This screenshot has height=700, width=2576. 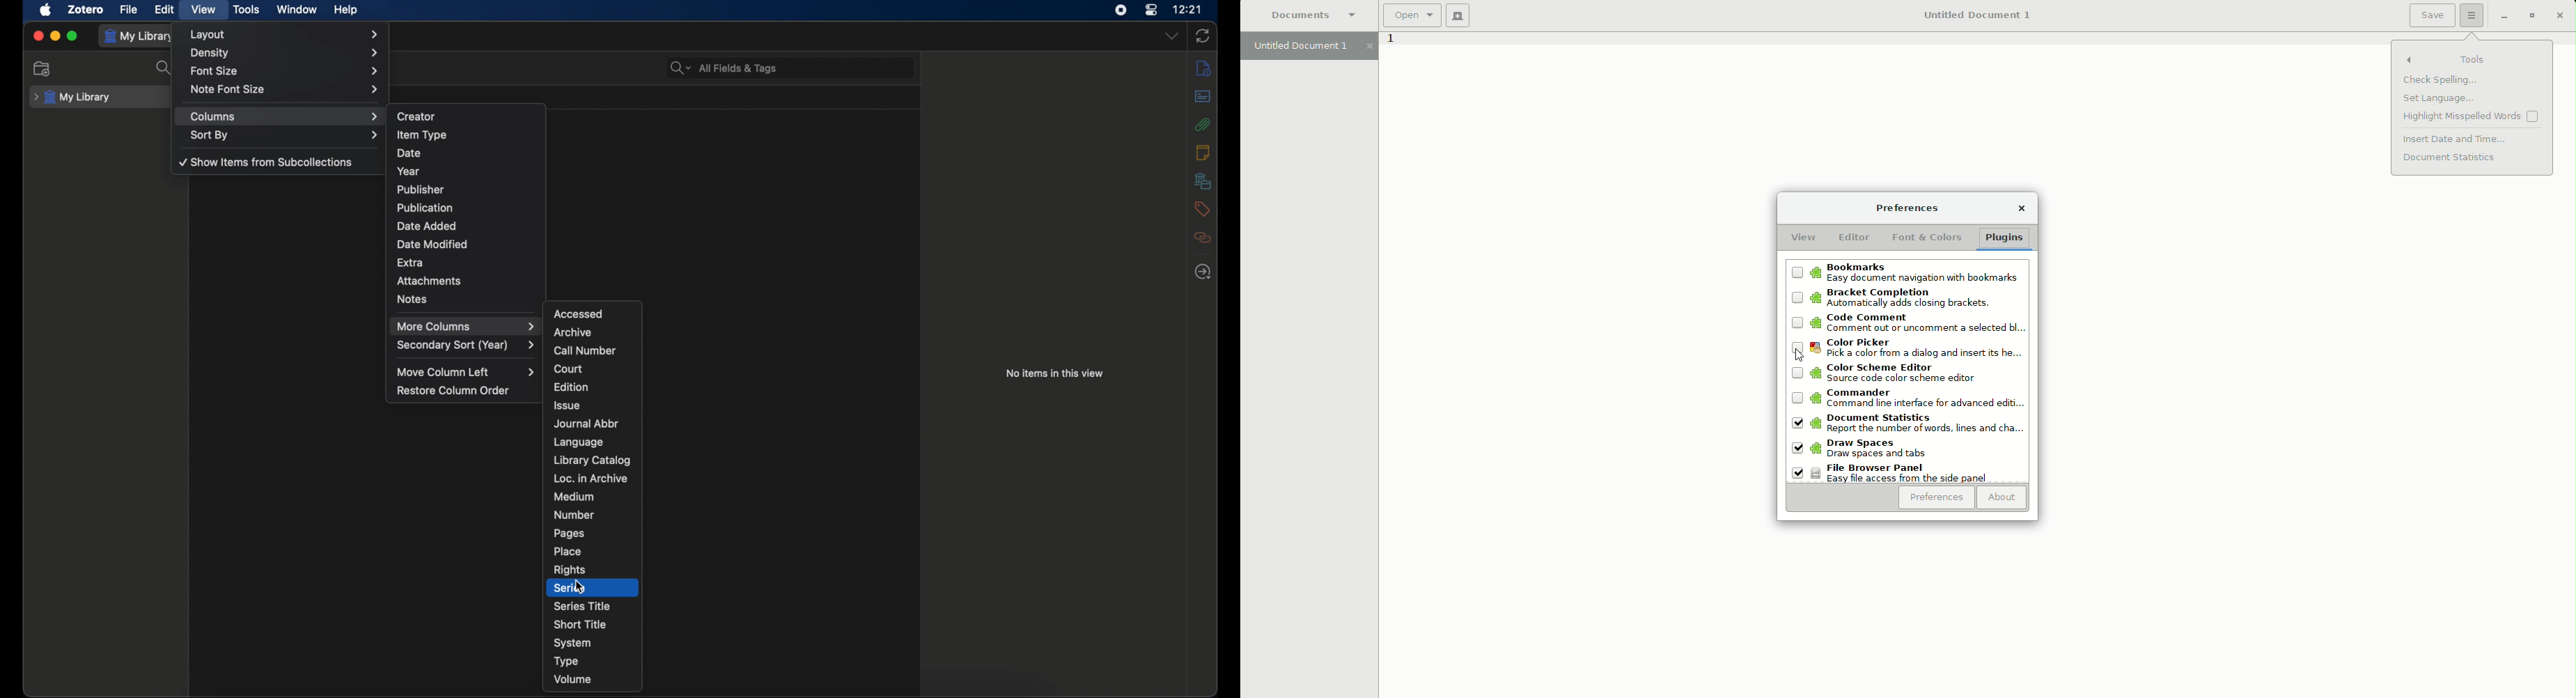 I want to click on secondary sort, so click(x=466, y=345).